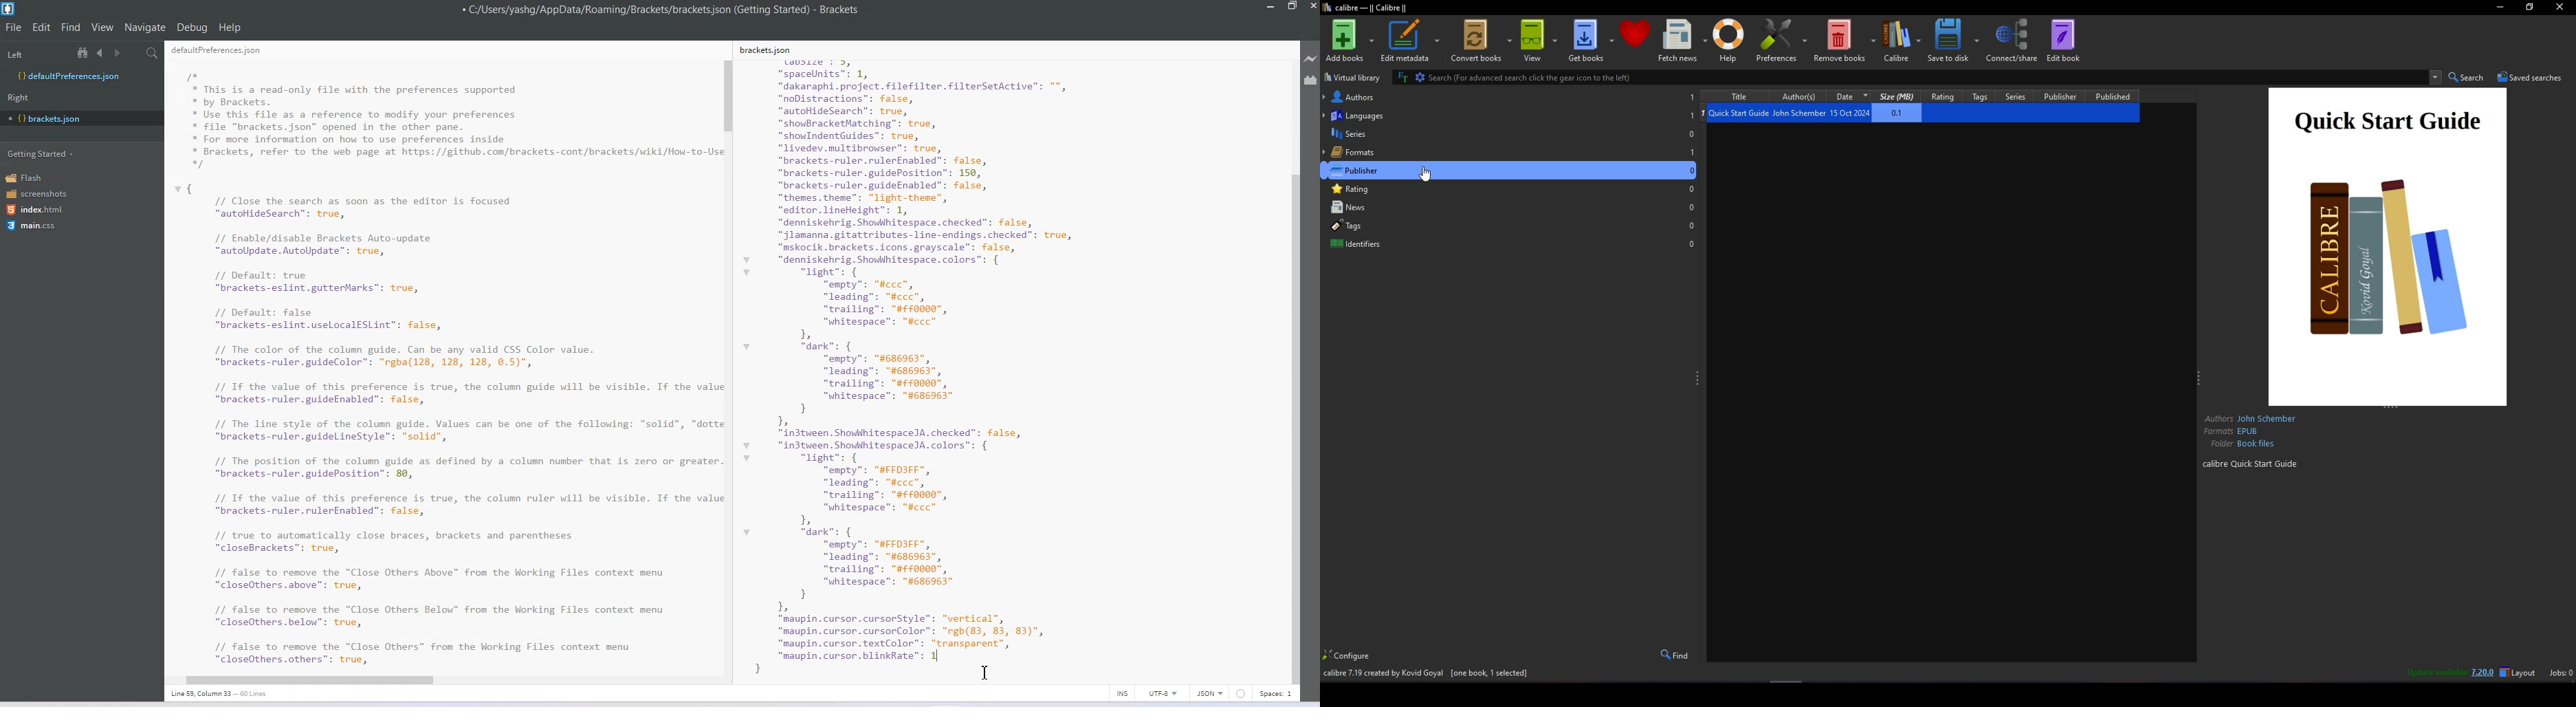 The image size is (2576, 728). I want to click on Close, so click(1312, 8).